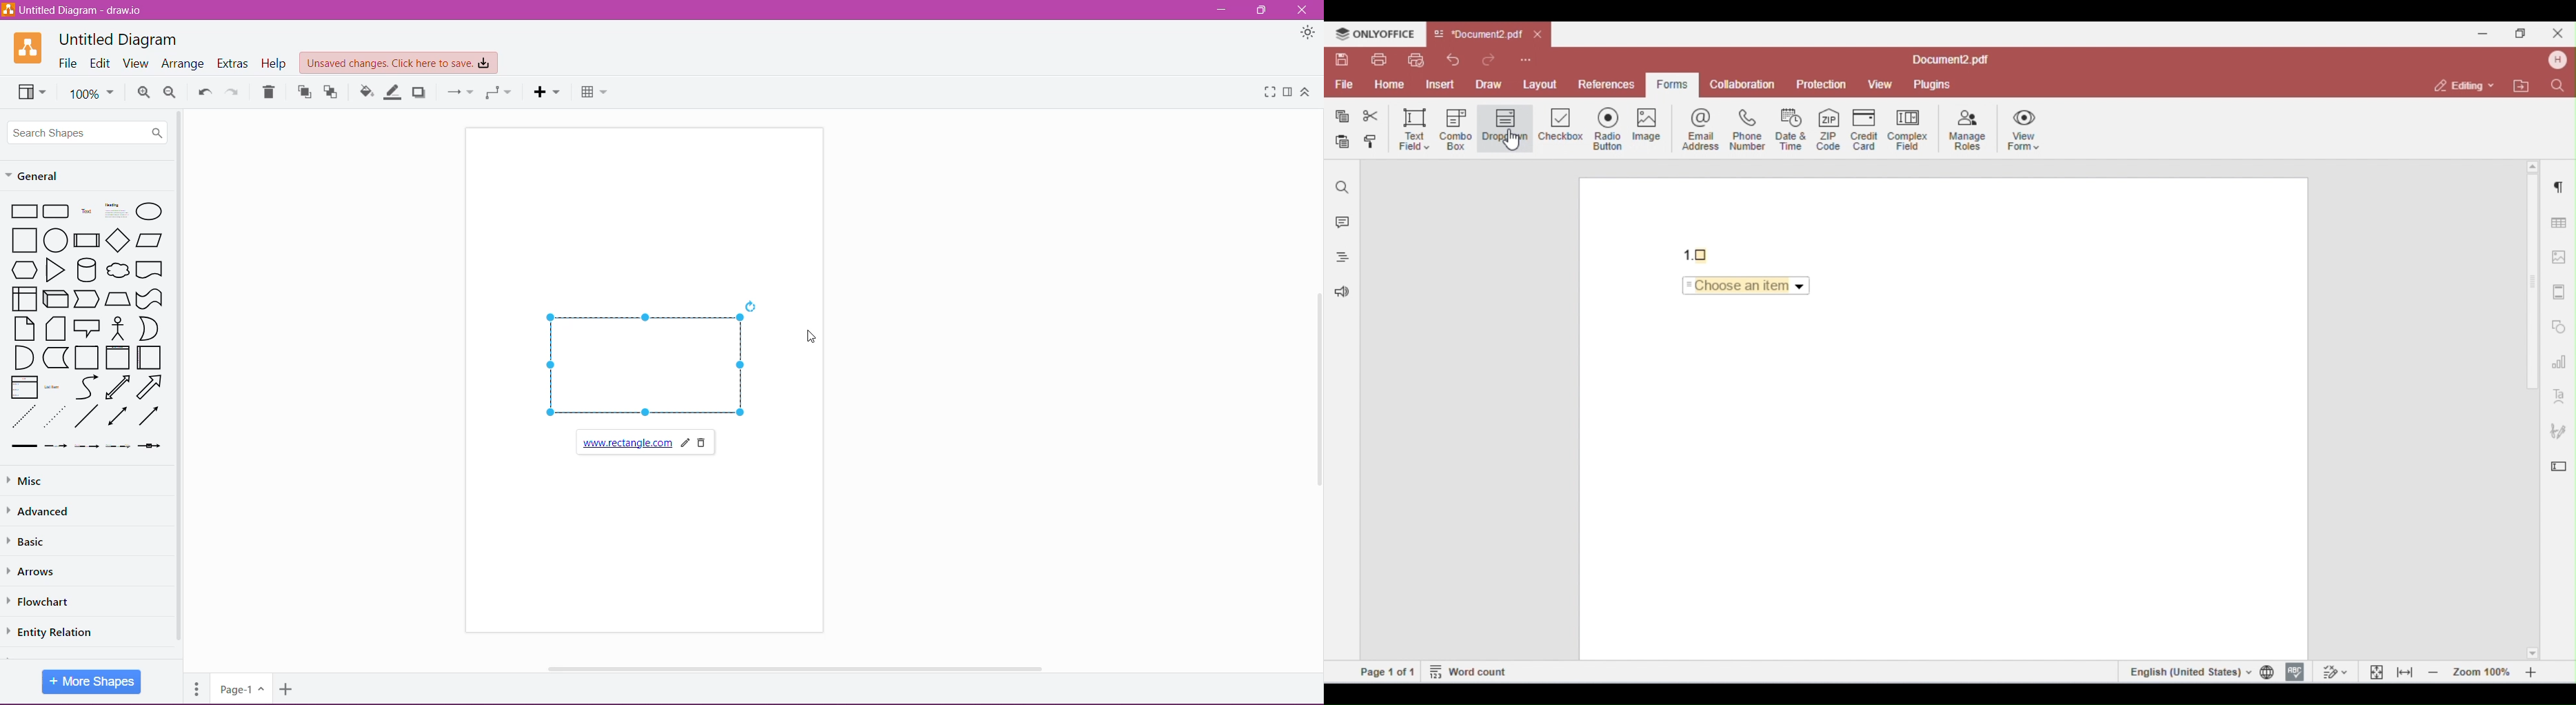 The image size is (2576, 728). What do you see at coordinates (460, 92) in the screenshot?
I see `Connection` at bounding box center [460, 92].